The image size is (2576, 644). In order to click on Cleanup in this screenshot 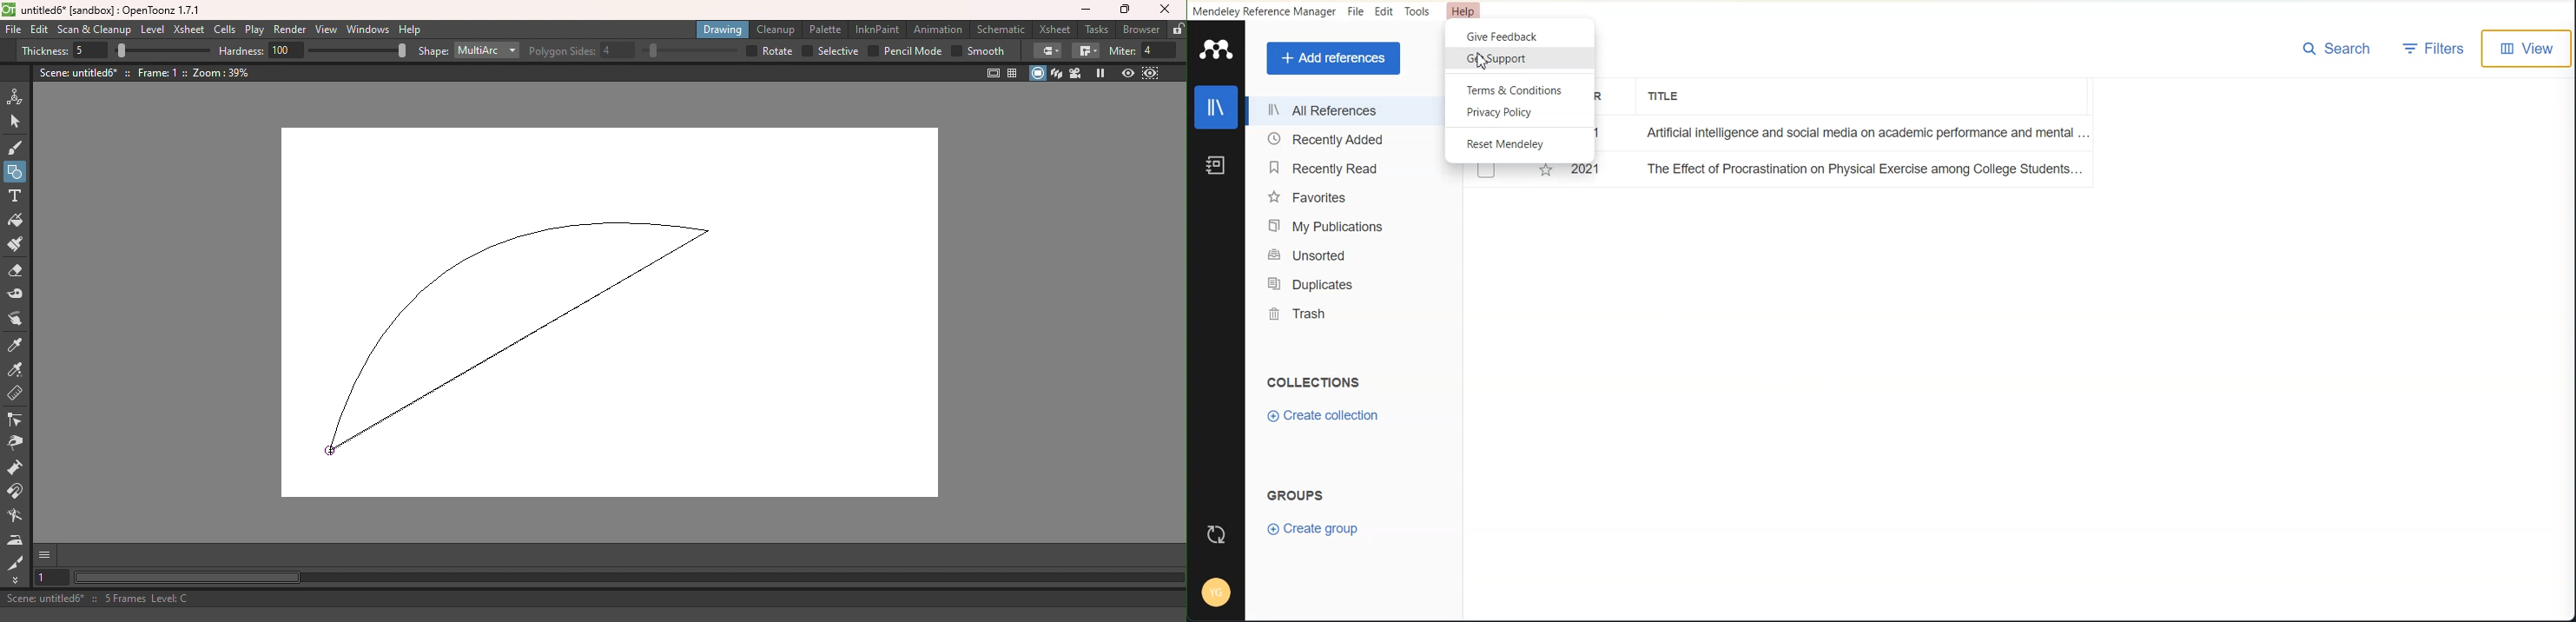, I will do `click(775, 30)`.